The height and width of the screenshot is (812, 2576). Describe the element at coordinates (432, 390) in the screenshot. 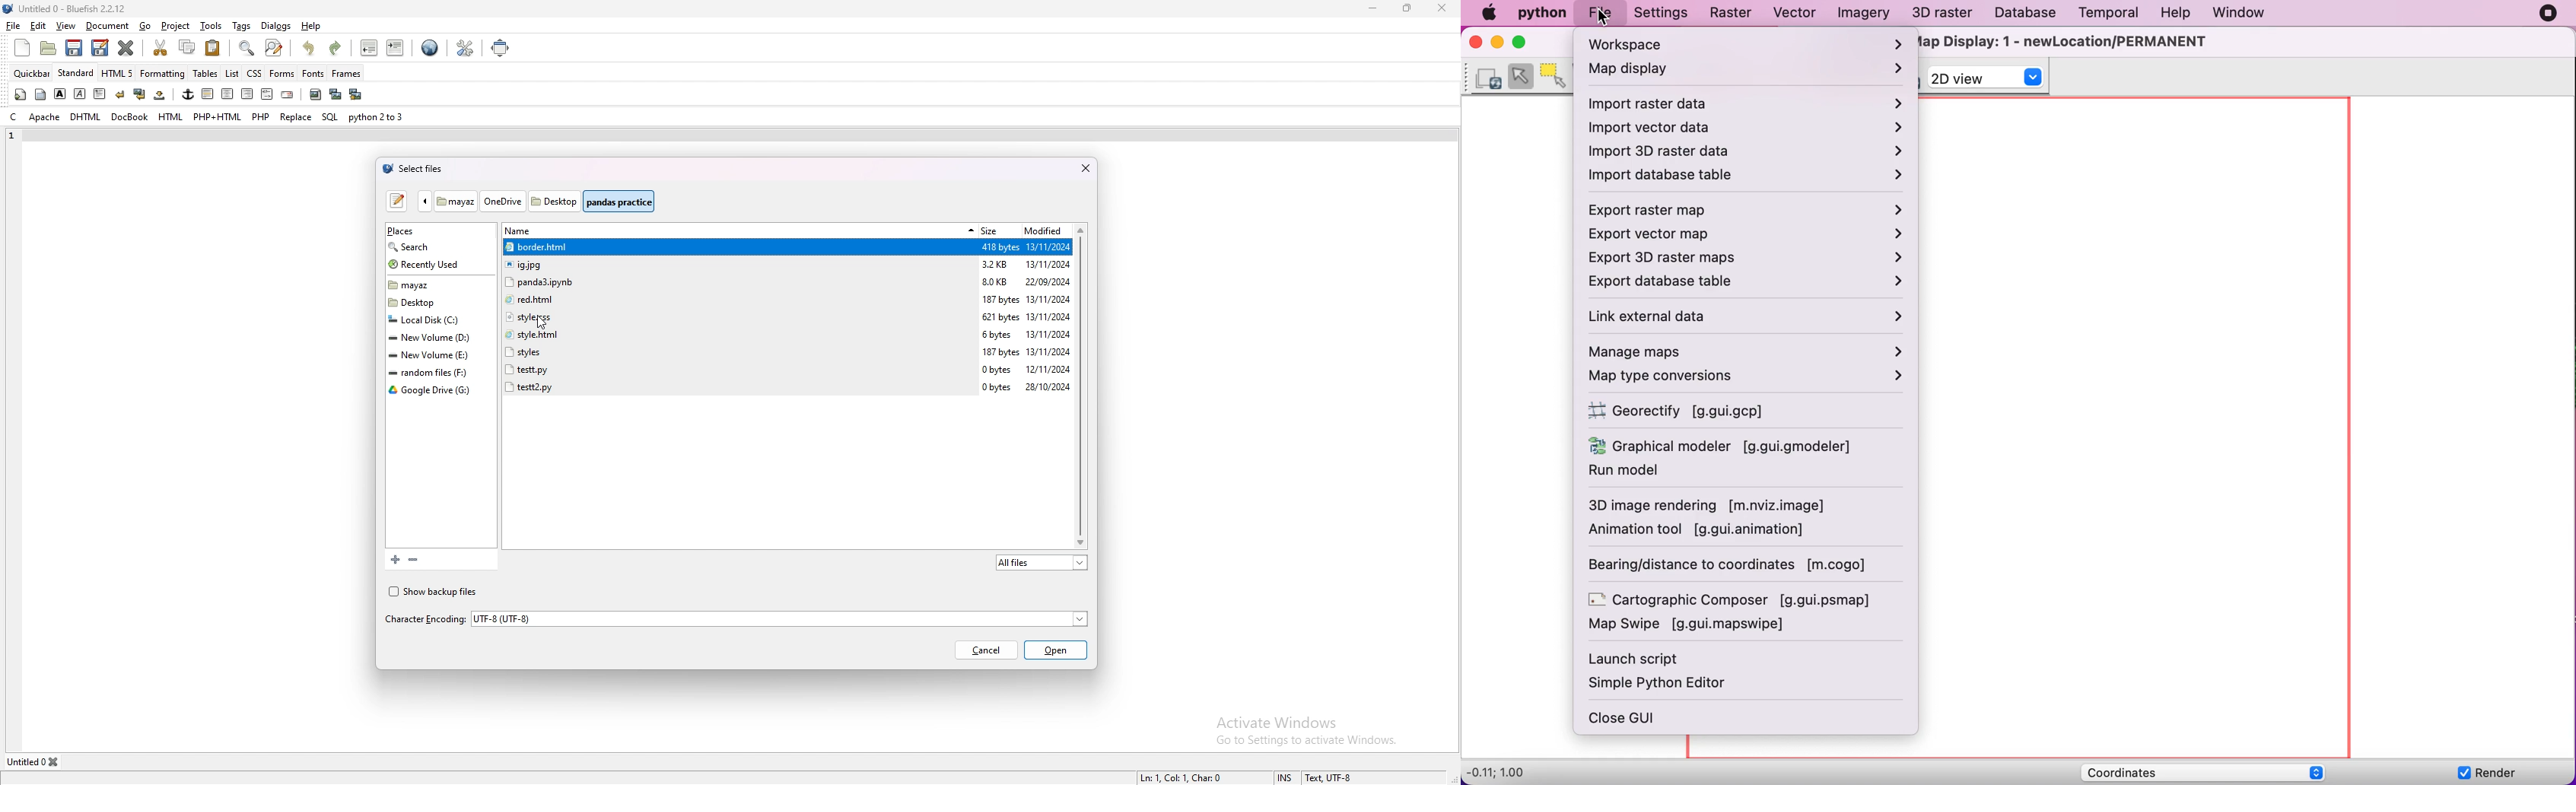

I see `folder` at that location.